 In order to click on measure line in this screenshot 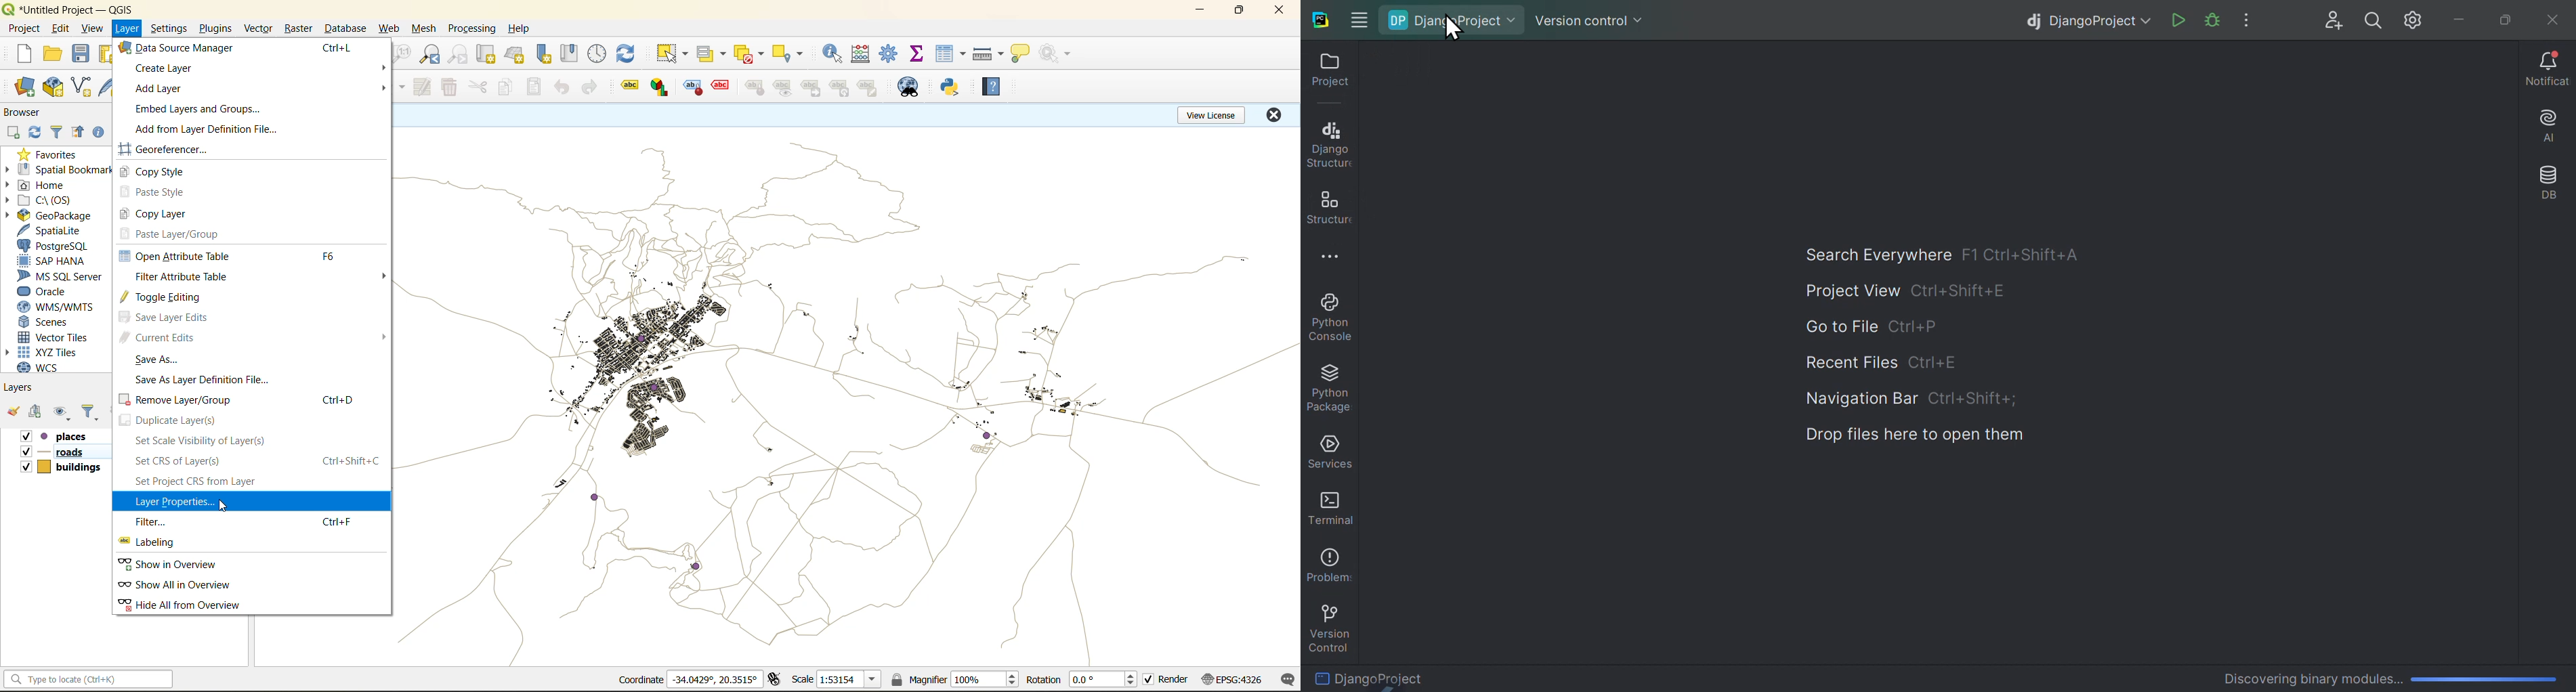, I will do `click(988, 54)`.